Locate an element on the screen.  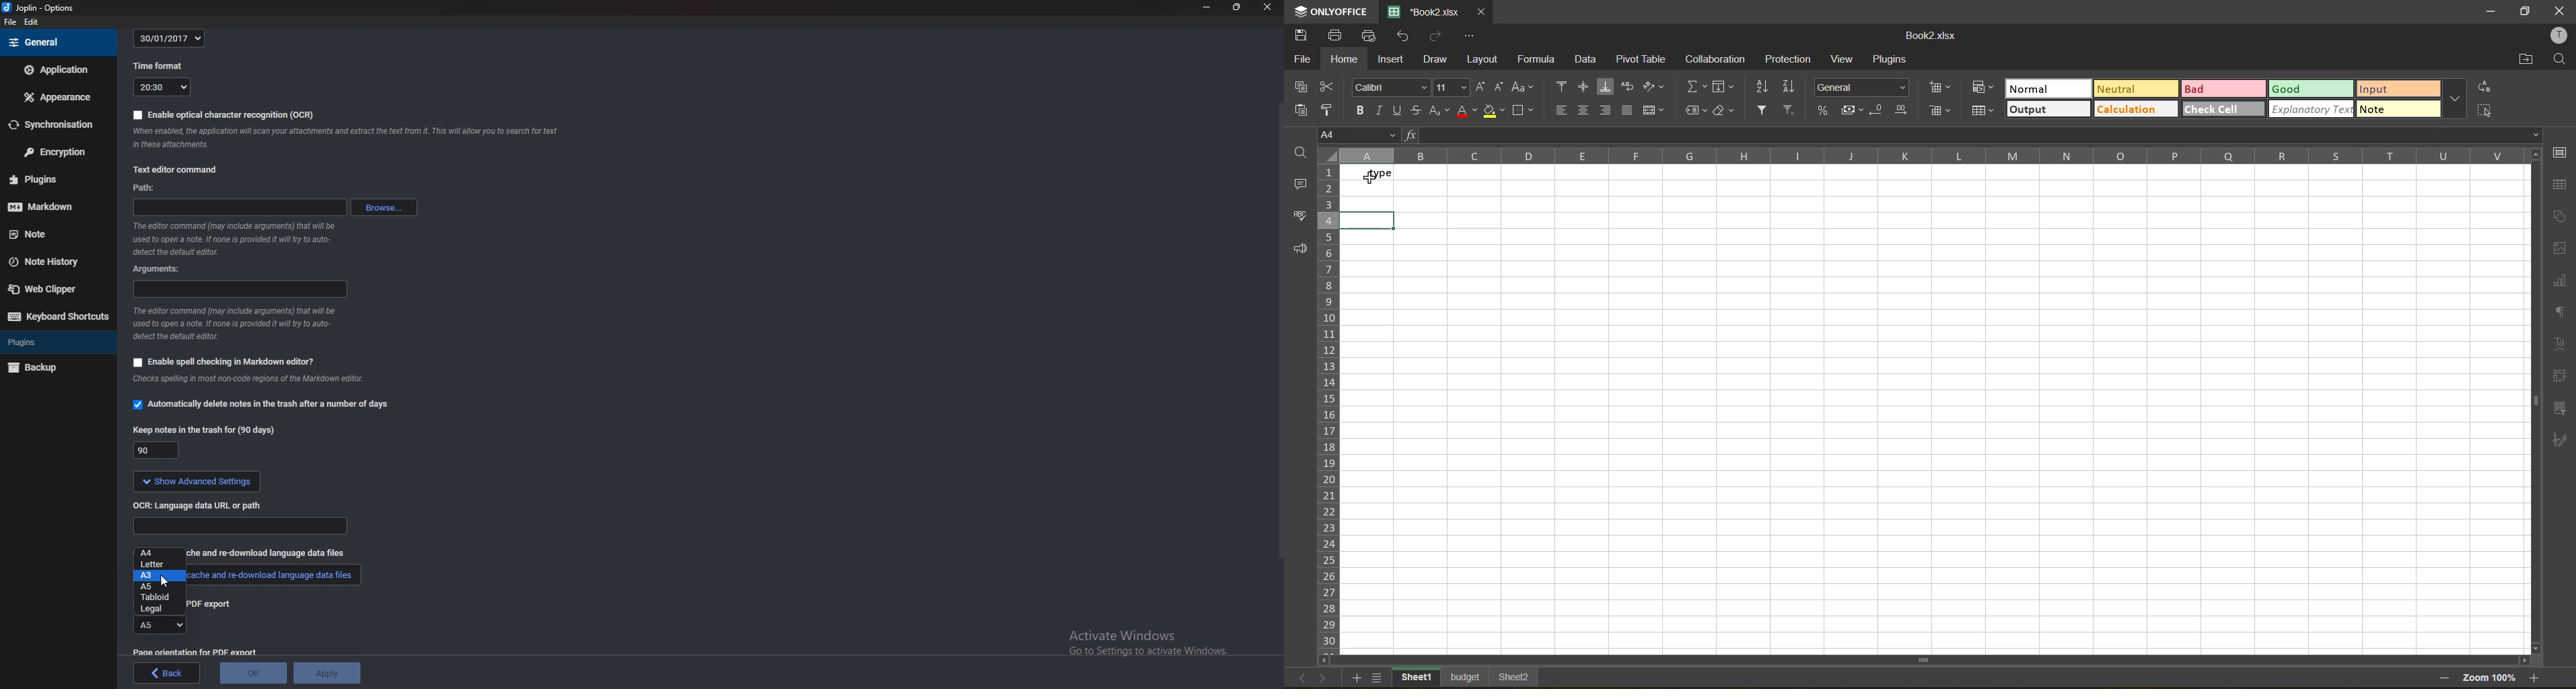
orientation is located at coordinates (1652, 87).